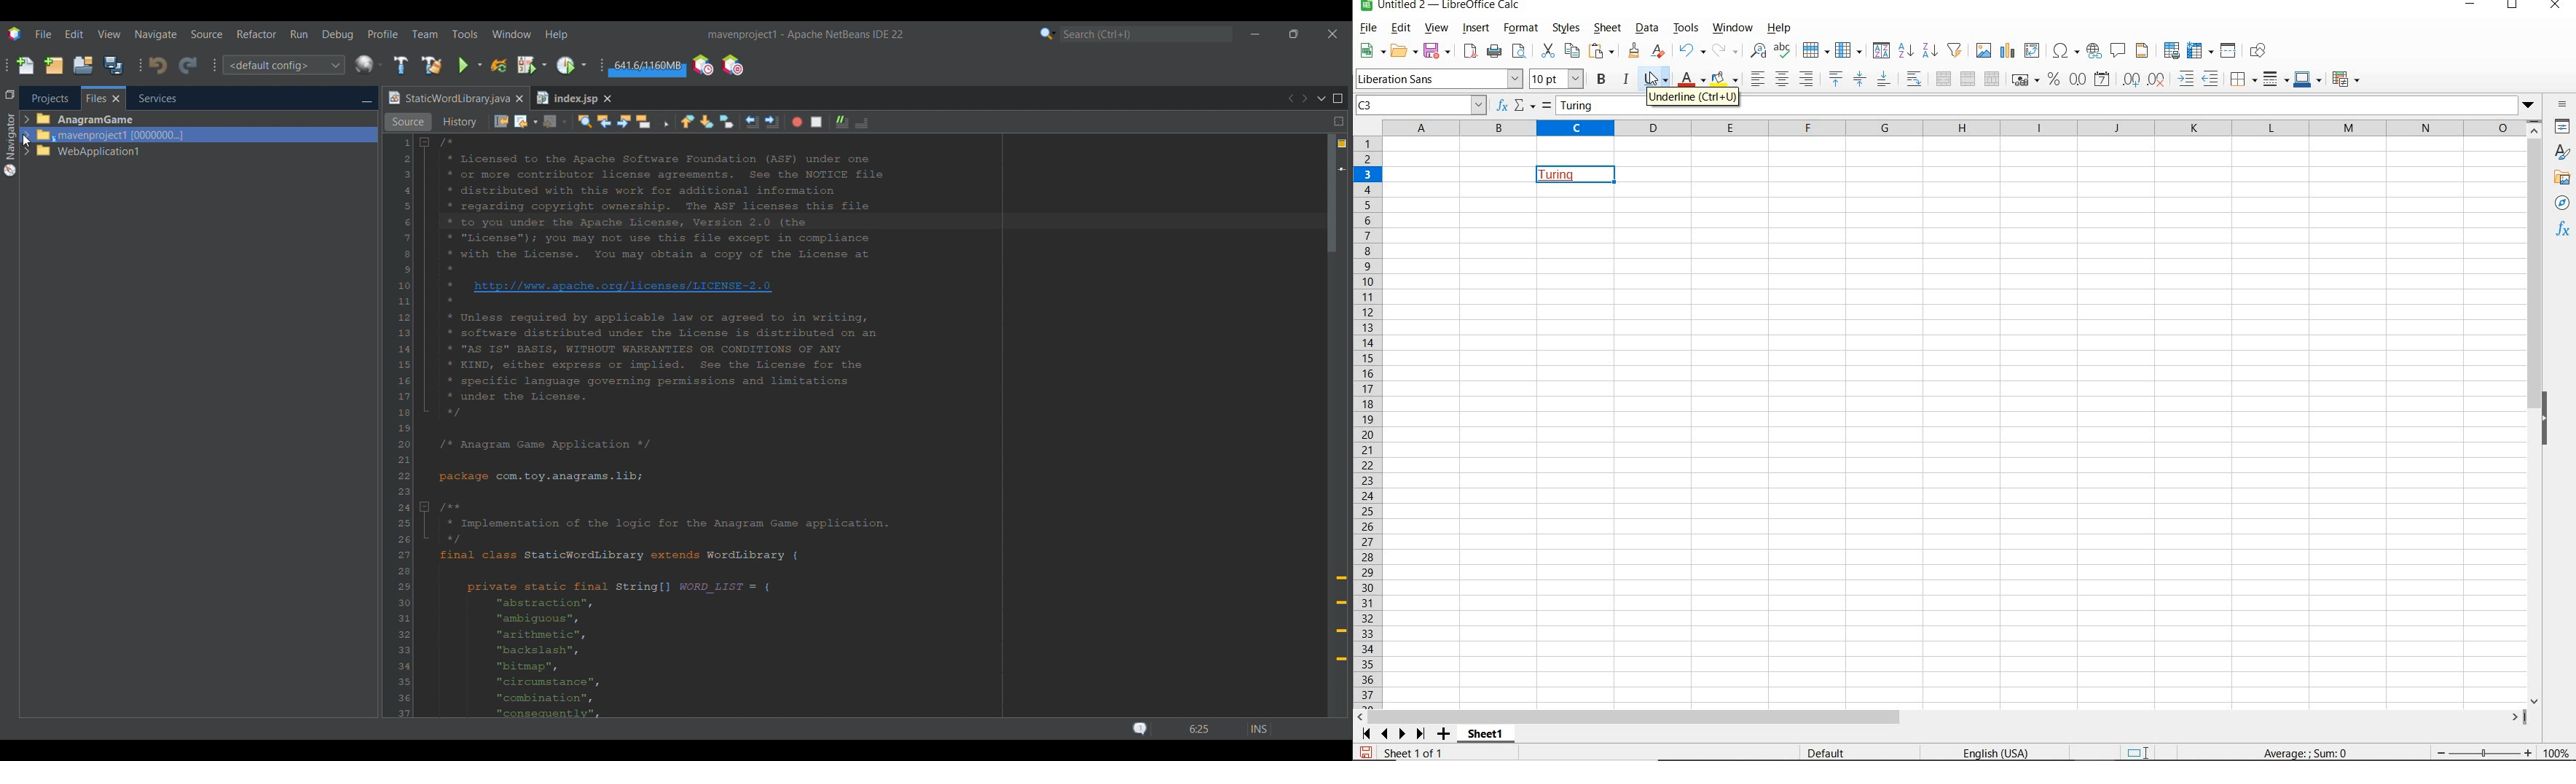  What do you see at coordinates (2301, 754) in the screenshot?
I see `FORMULA` at bounding box center [2301, 754].